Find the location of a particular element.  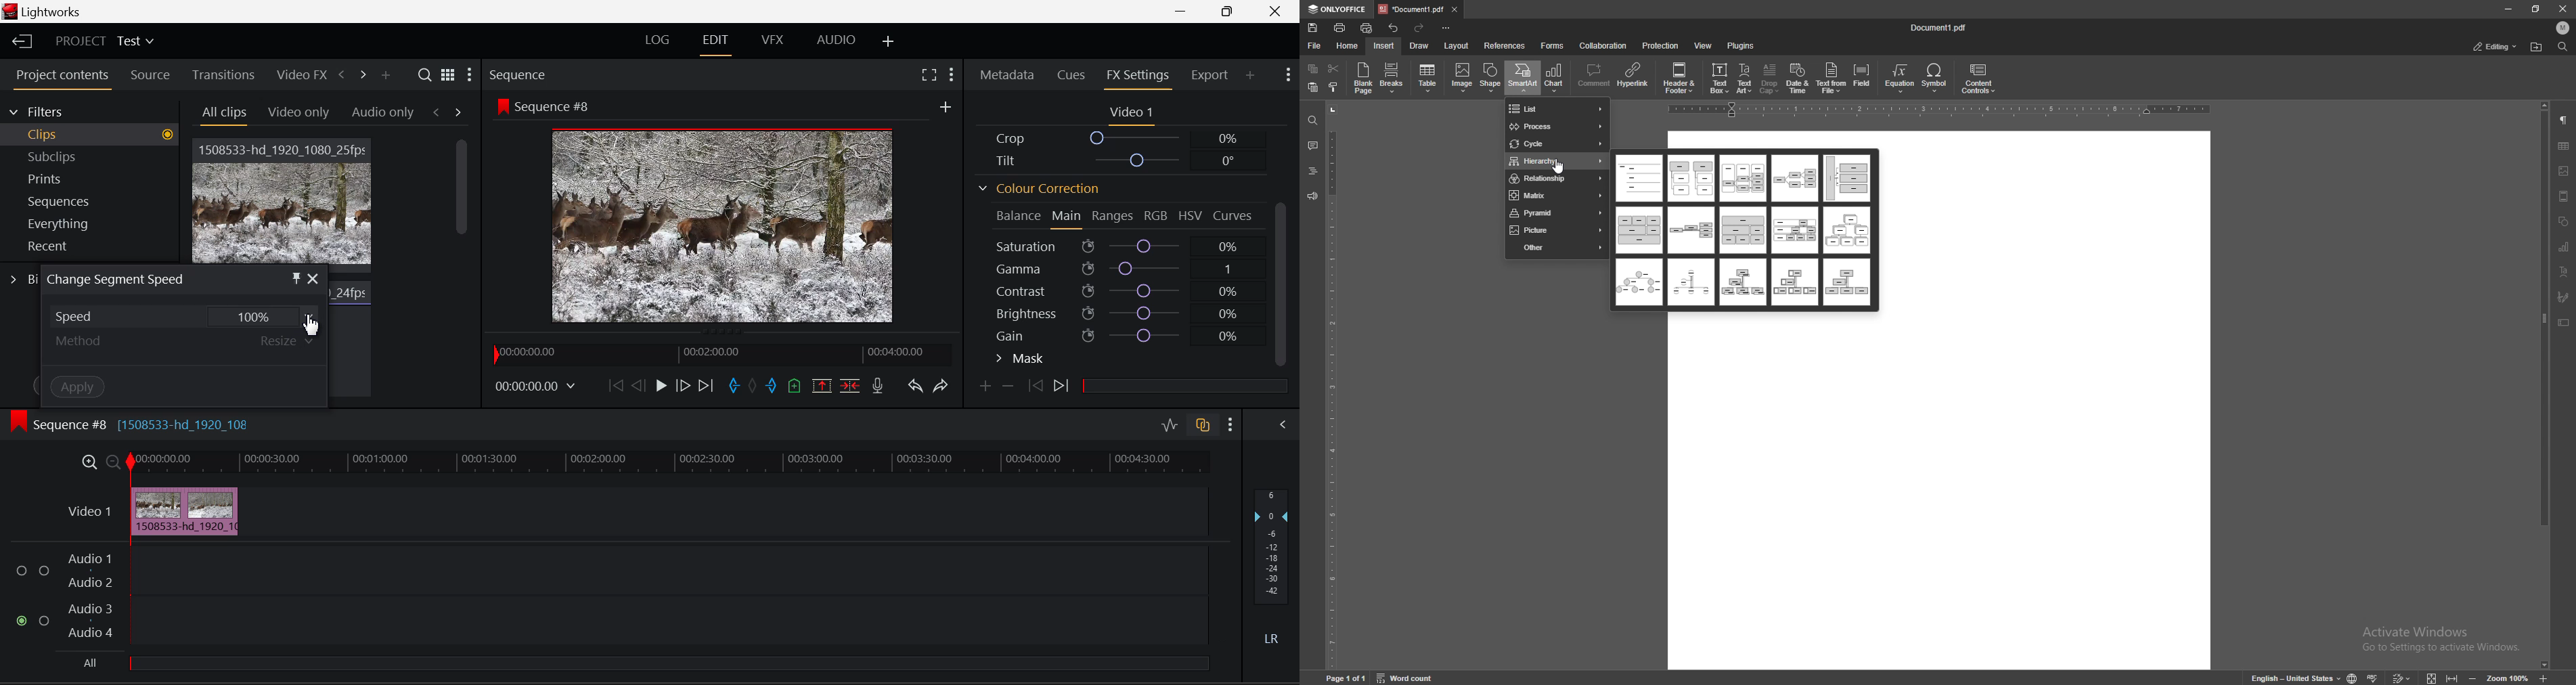

Video FX Tab is located at coordinates (302, 76).